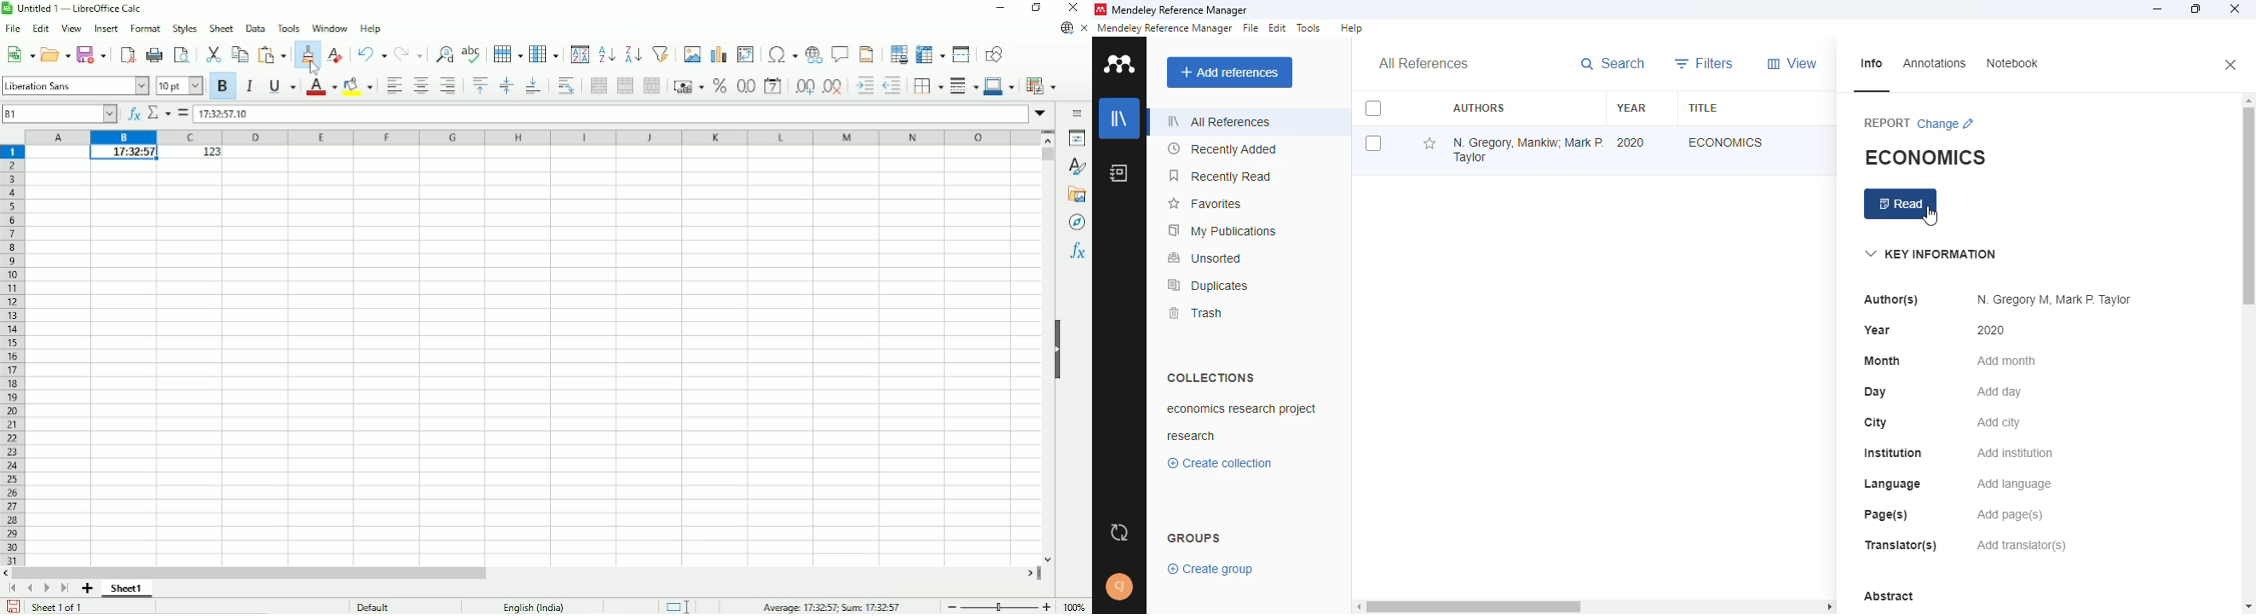 This screenshot has width=2268, height=616. I want to click on edit, so click(1278, 28).